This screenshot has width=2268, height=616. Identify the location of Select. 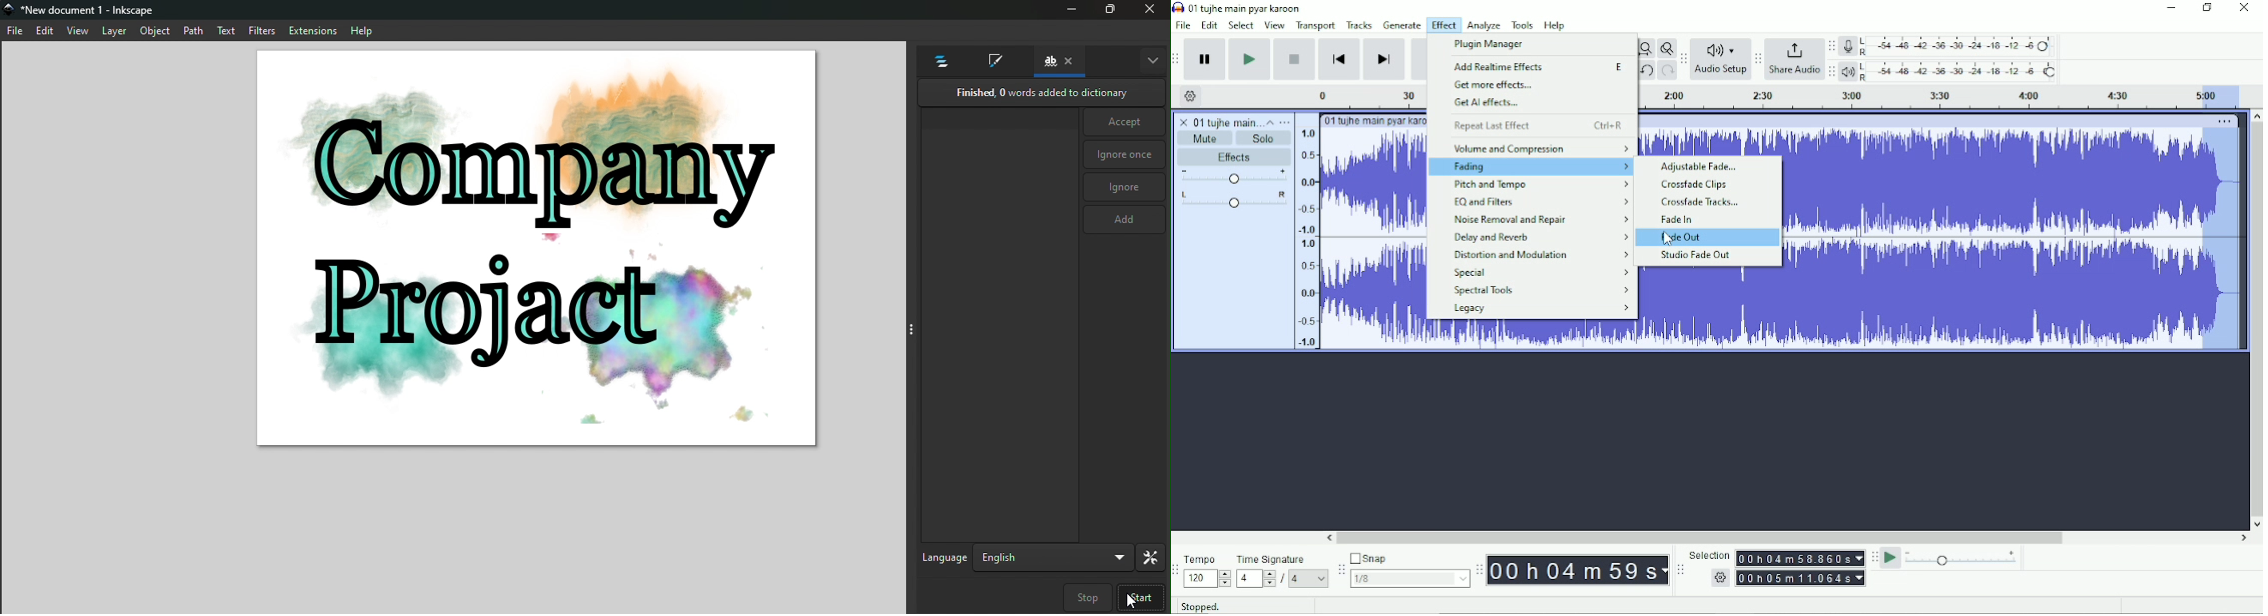
(1242, 26).